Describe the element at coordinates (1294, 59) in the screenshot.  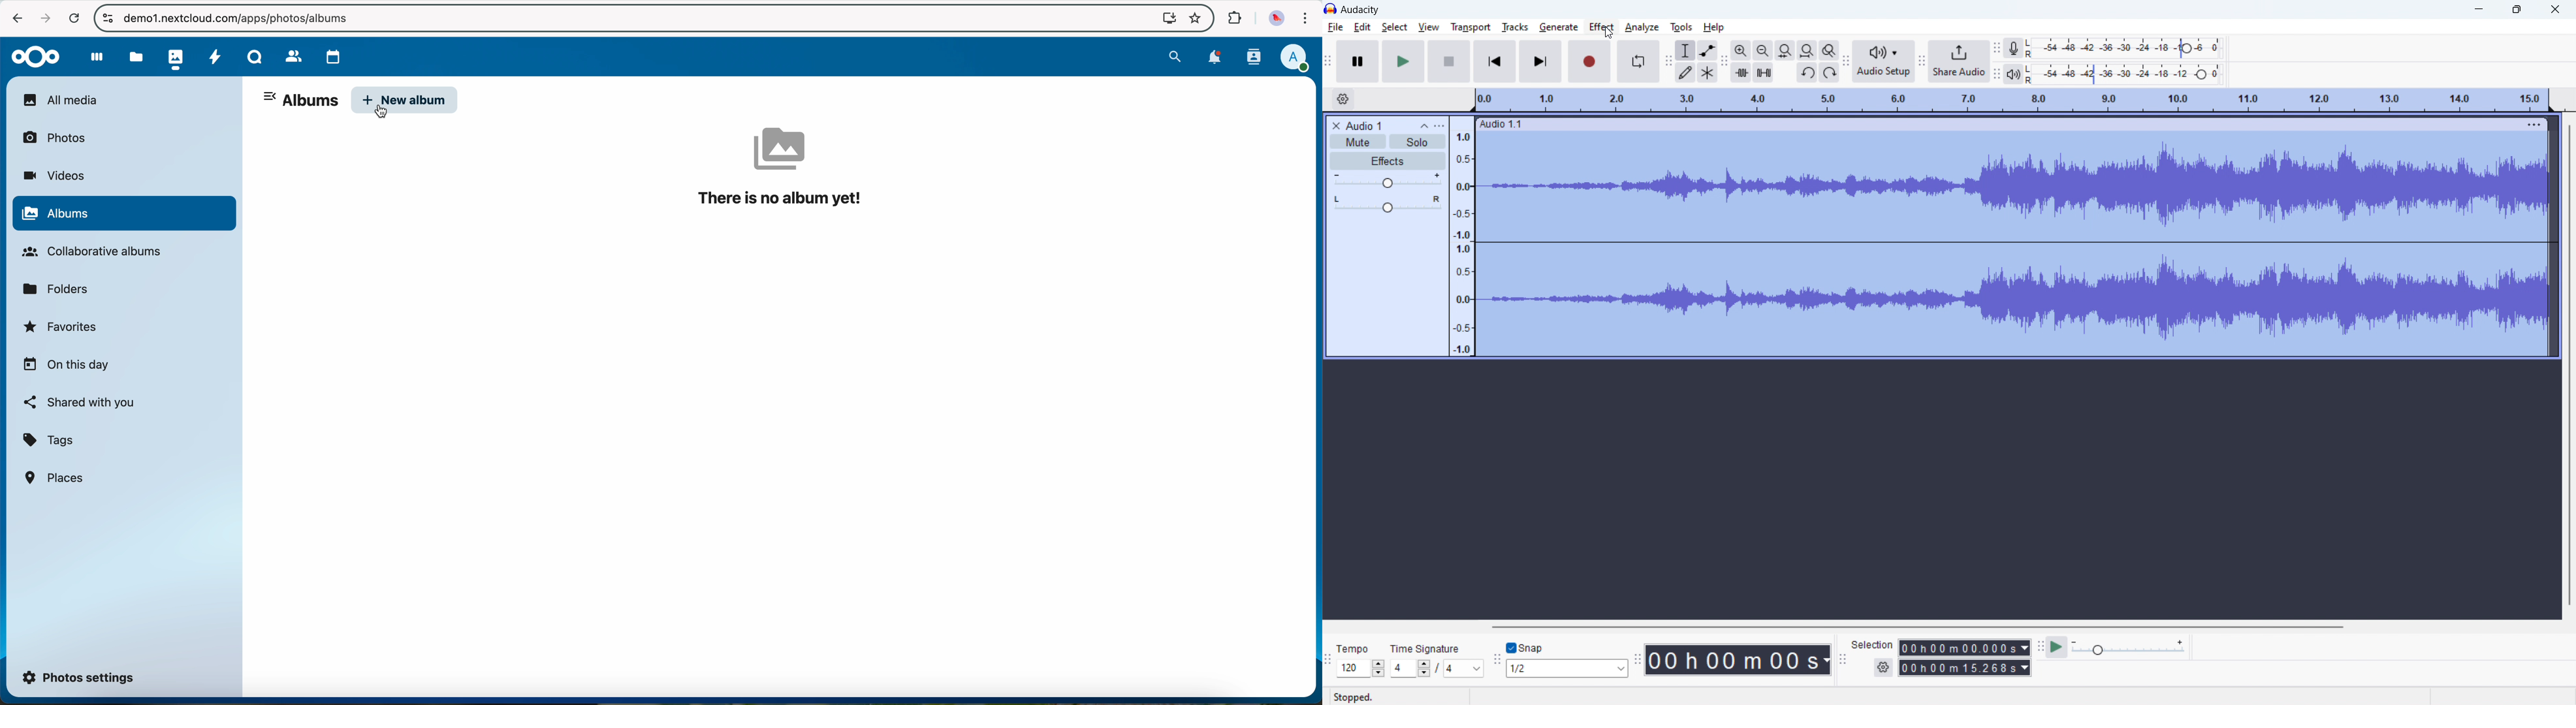
I see `profile` at that location.